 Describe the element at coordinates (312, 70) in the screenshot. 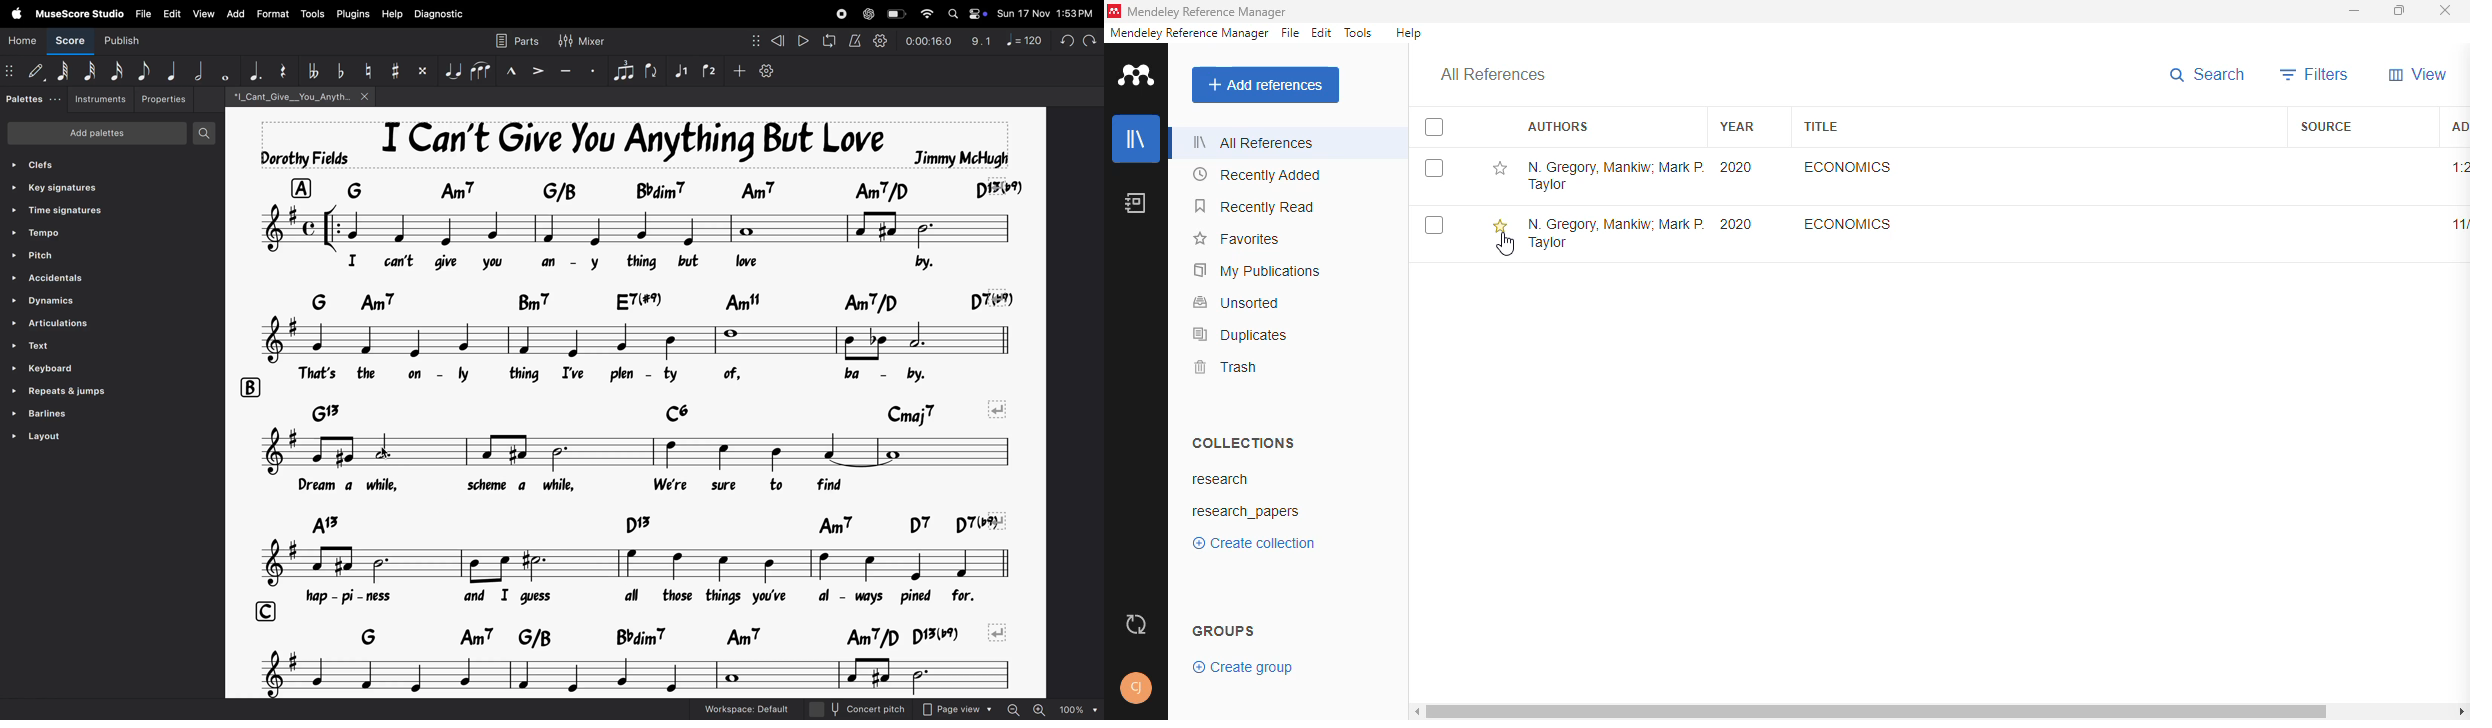

I see `toggle double flat` at that location.